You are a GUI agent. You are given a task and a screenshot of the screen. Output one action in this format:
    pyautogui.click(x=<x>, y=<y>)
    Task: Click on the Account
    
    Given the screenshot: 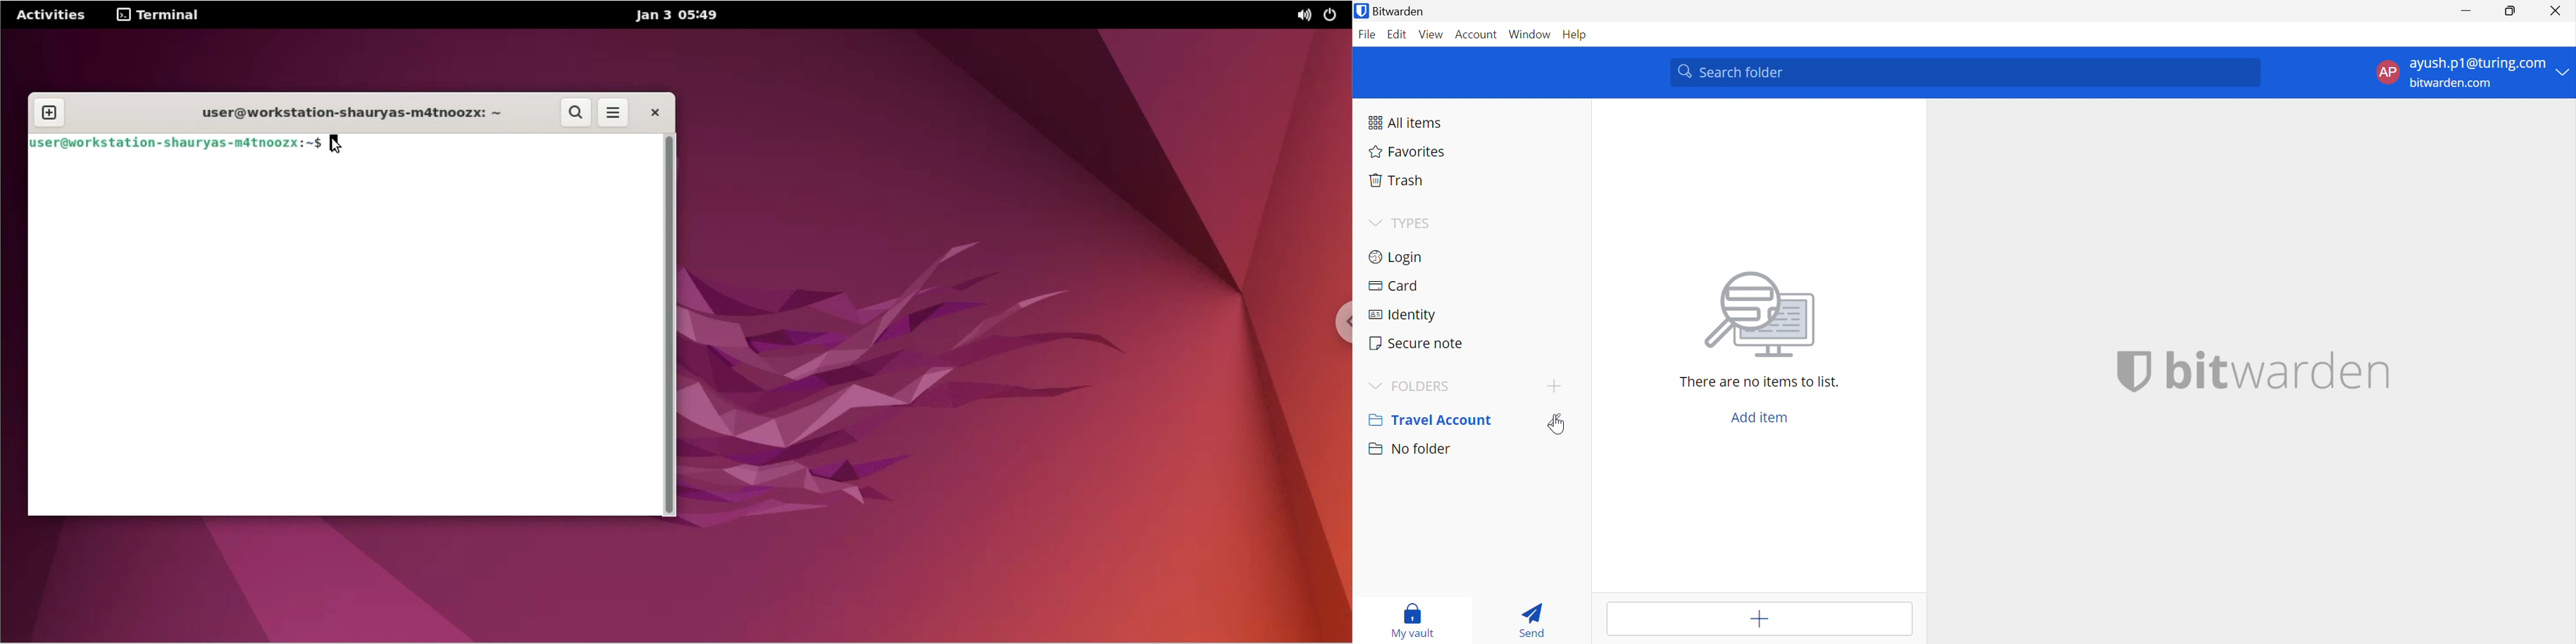 What is the action you would take?
    pyautogui.click(x=1477, y=34)
    